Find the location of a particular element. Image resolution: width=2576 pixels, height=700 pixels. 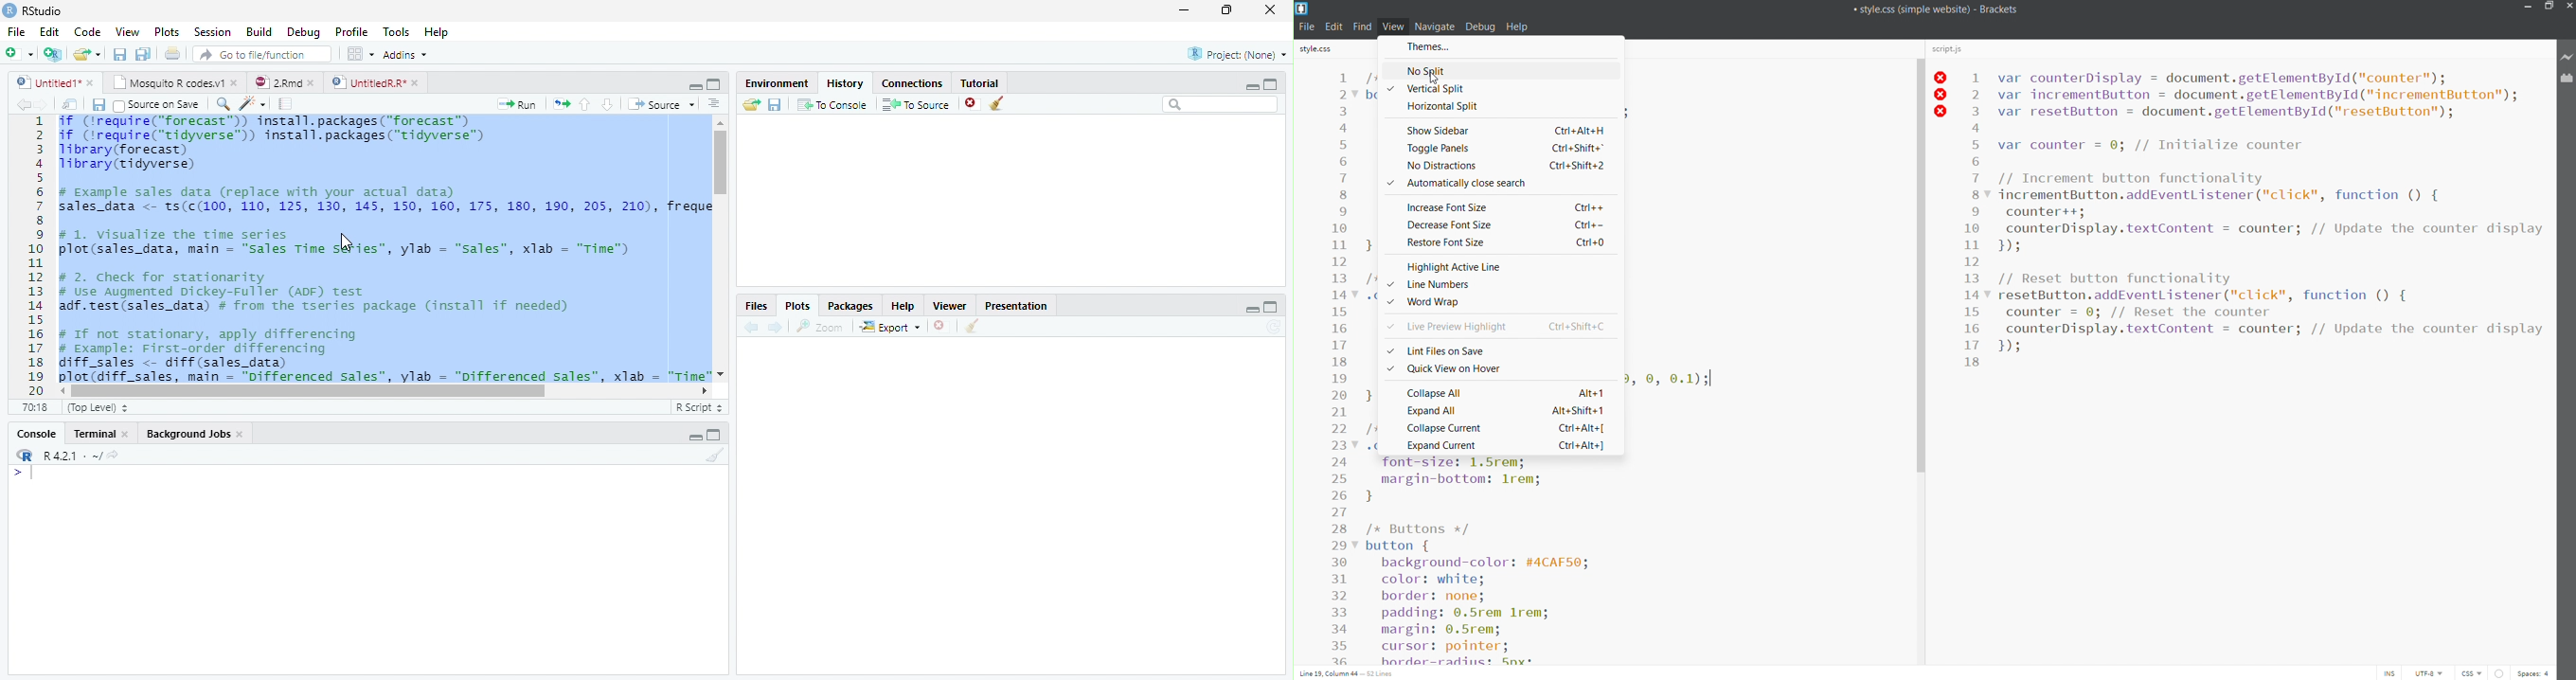

# If not stationary, apply differencing

# Example: First-order differencing

diff_sales <- diff (sales_data)

plot (diff sales. main = "Differenced Sales”. vlab = "Differenced sales”. xlab = "Time" is located at coordinates (384, 355).